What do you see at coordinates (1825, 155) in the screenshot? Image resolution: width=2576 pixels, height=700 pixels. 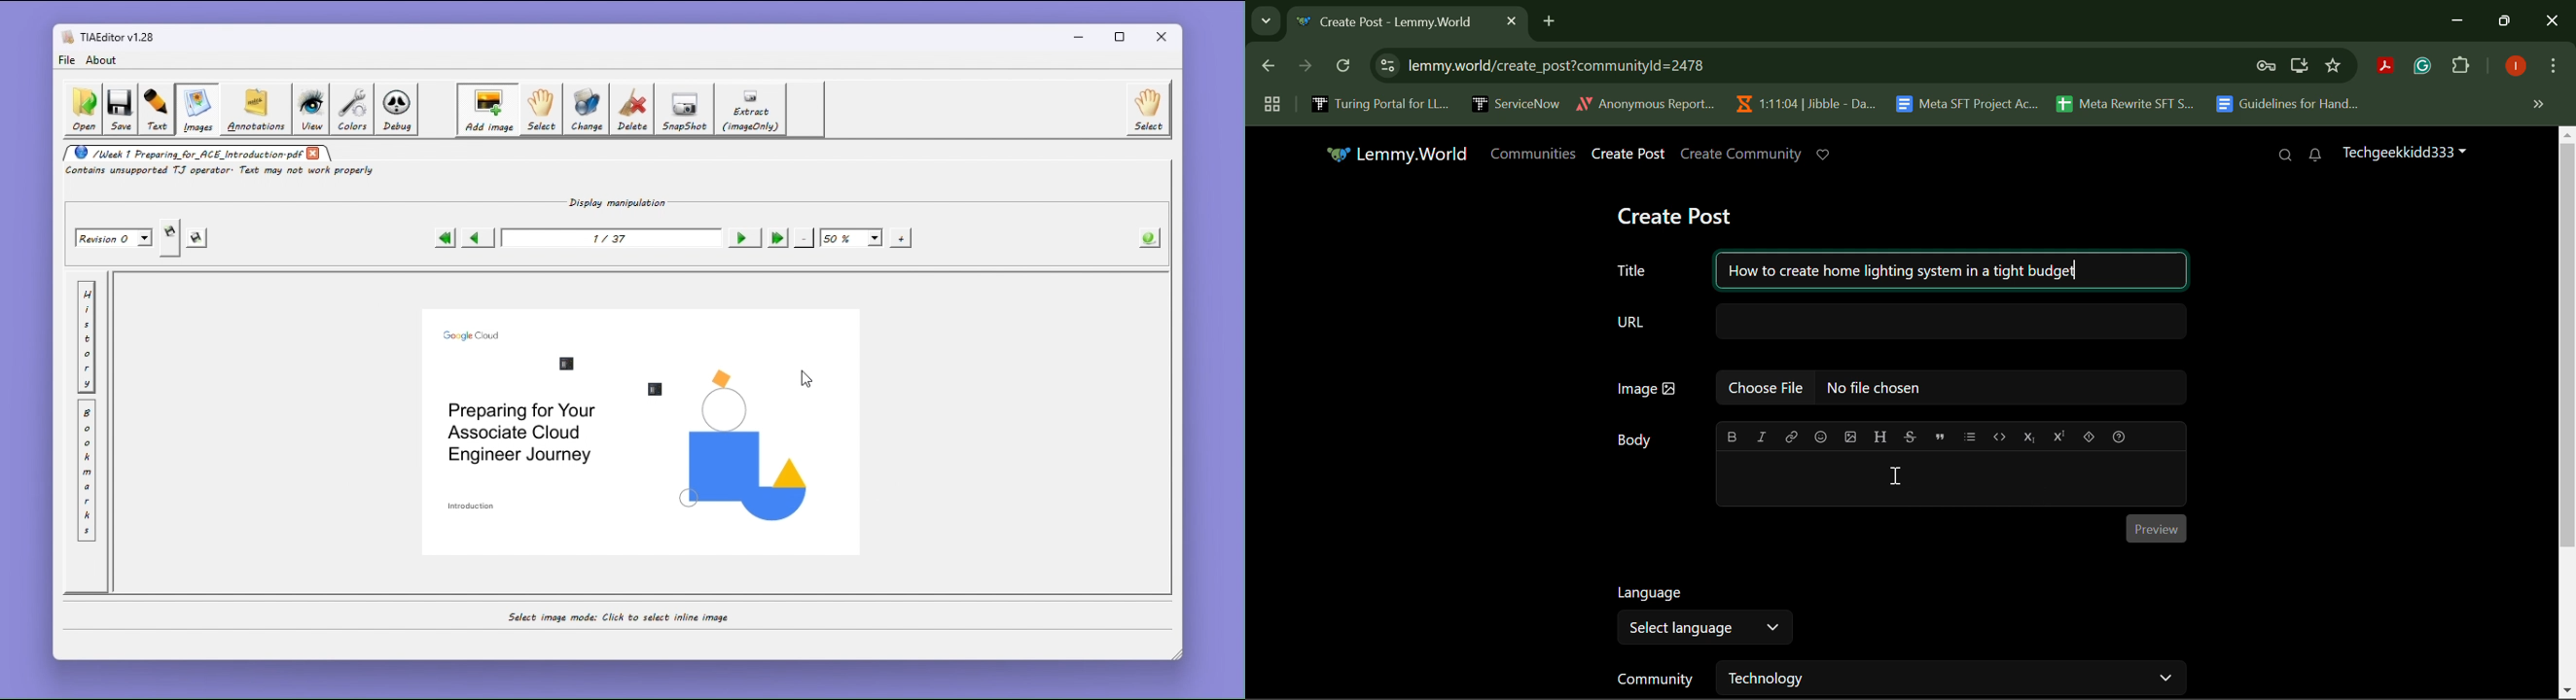 I see `Donate to Lemmy` at bounding box center [1825, 155].